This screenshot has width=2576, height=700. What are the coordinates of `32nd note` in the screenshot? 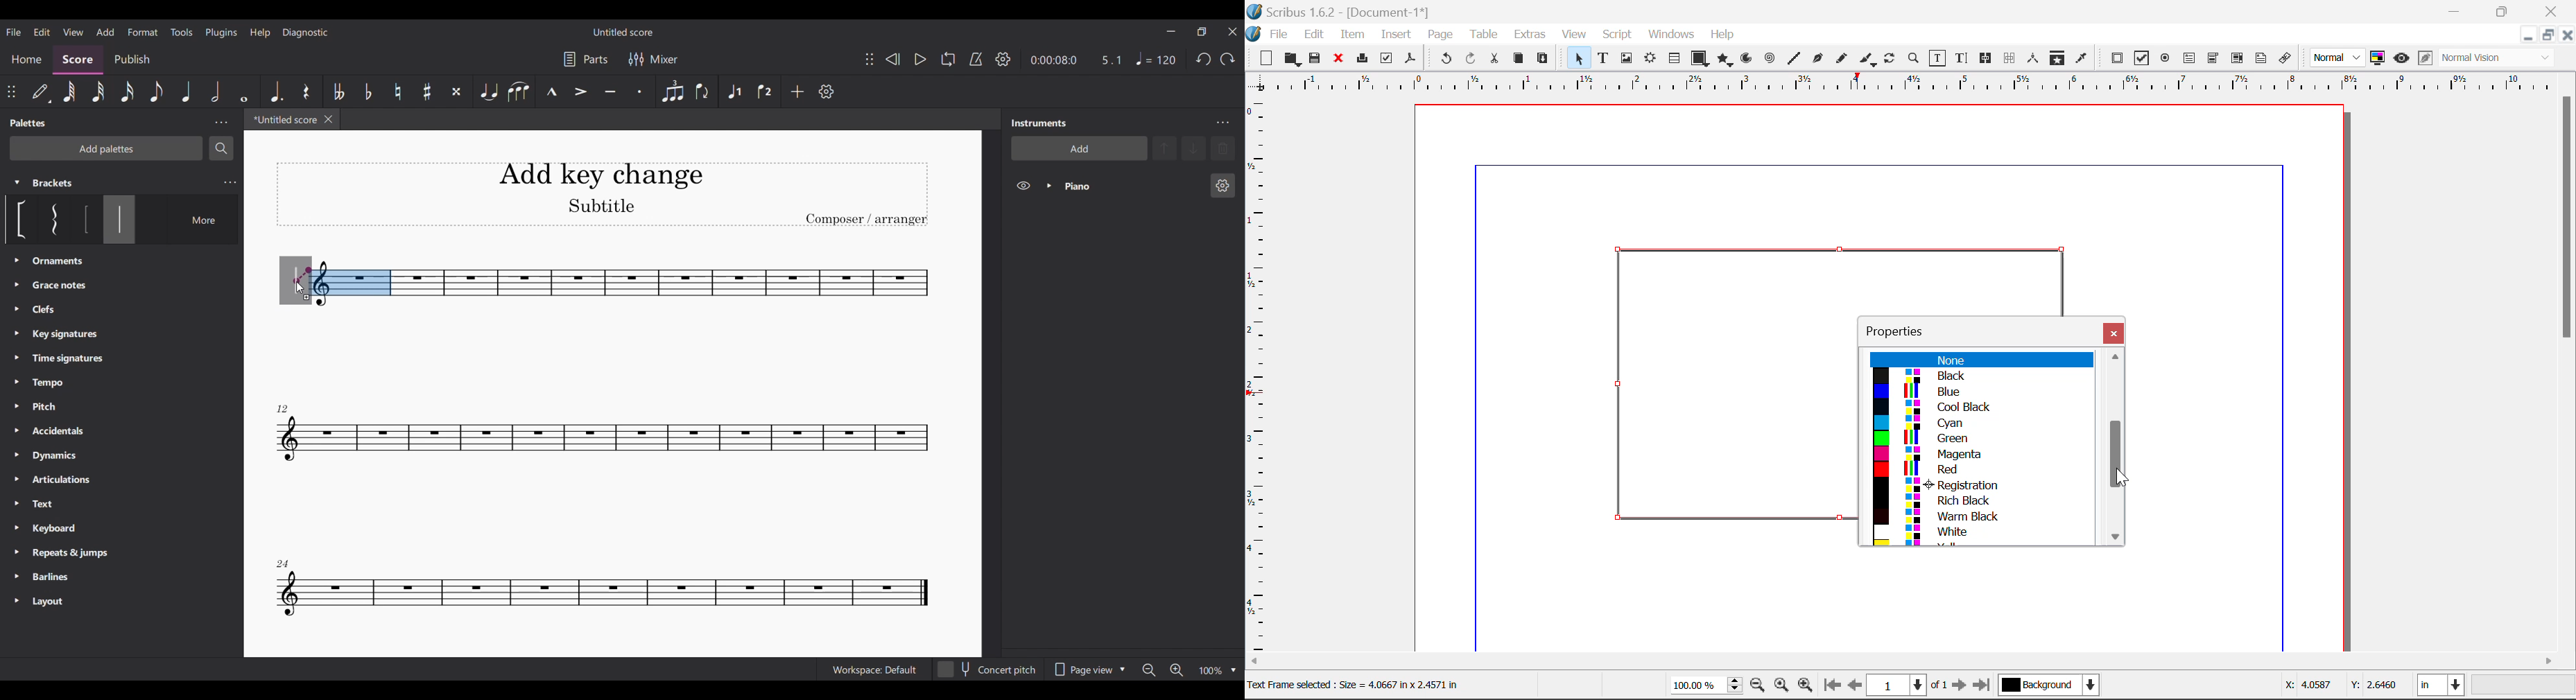 It's located at (99, 92).